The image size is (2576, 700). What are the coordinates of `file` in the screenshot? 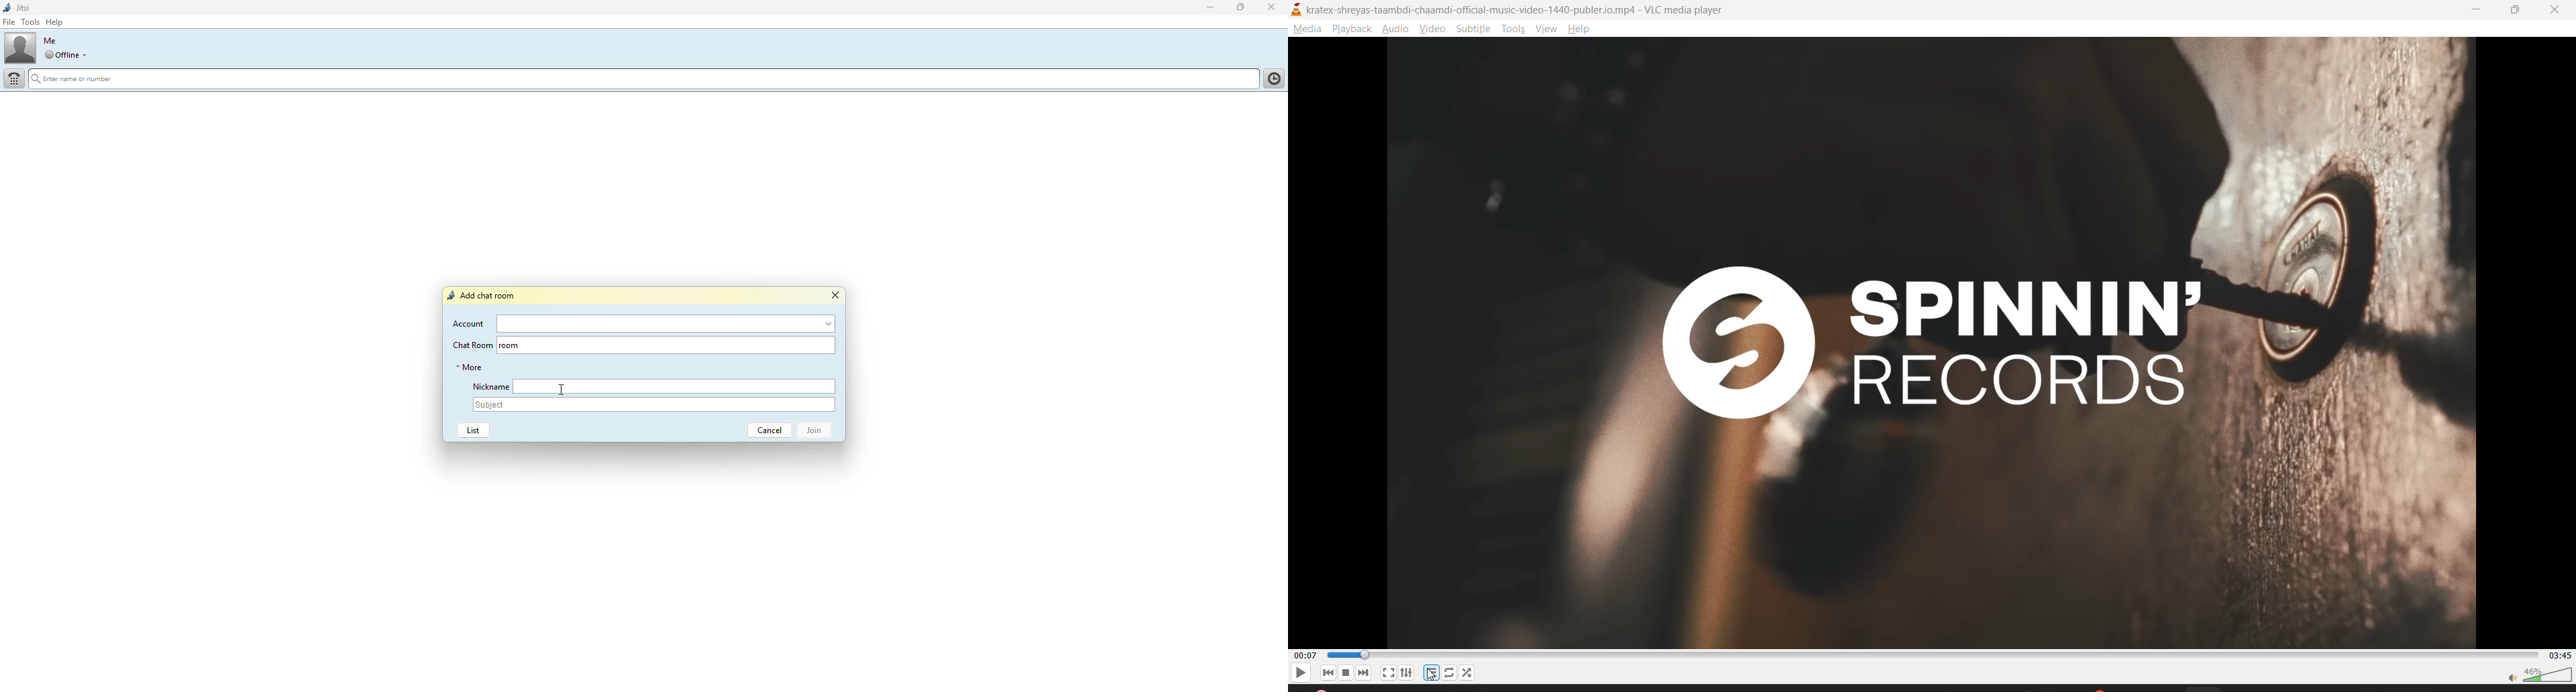 It's located at (10, 22).